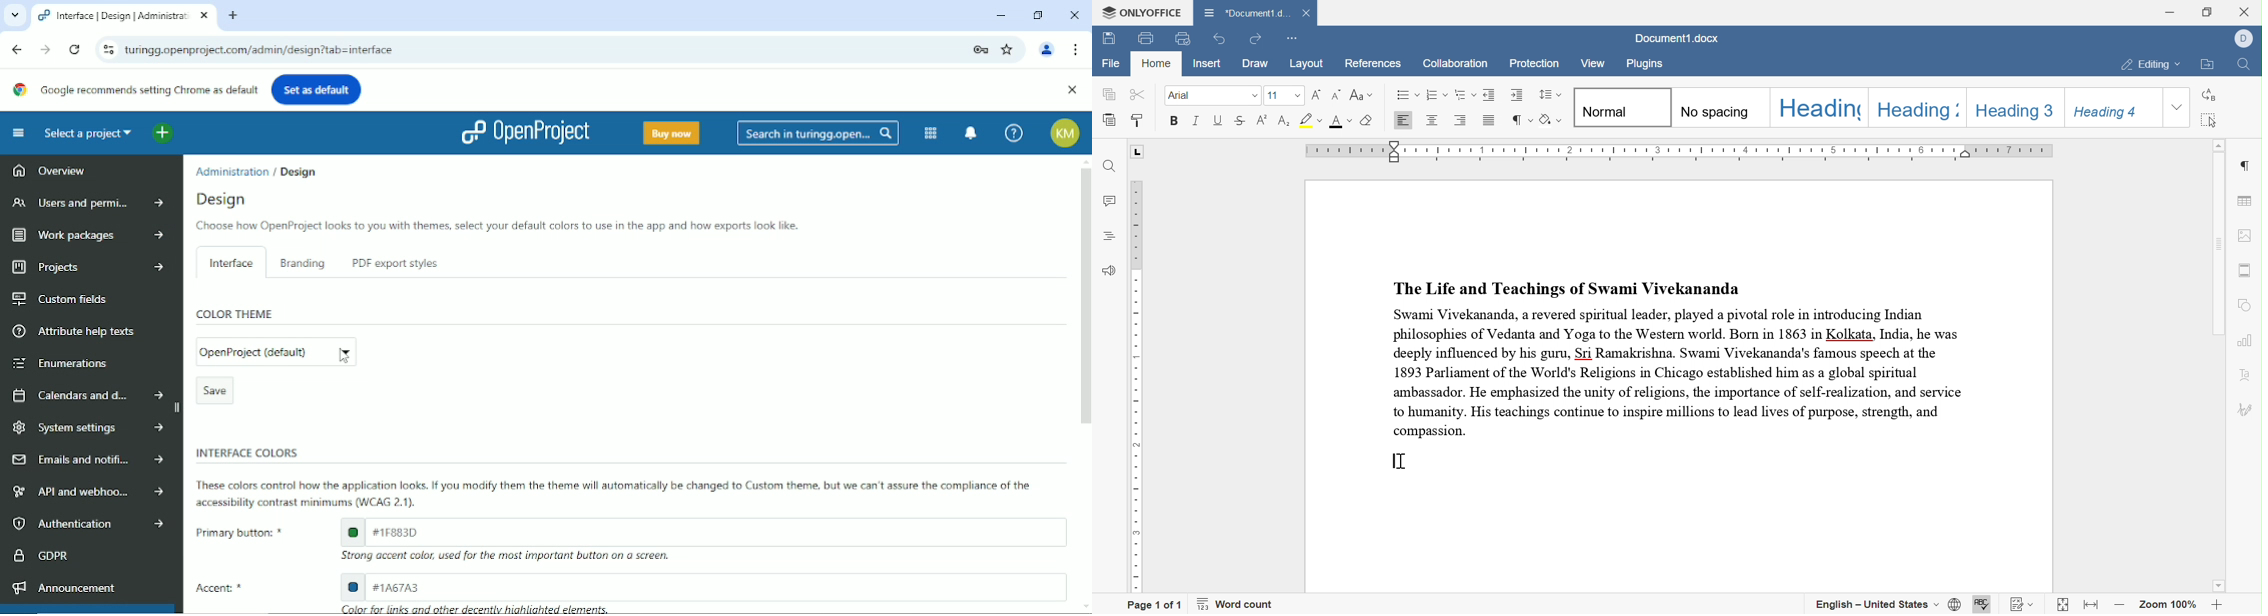 The image size is (2268, 616). What do you see at coordinates (2248, 166) in the screenshot?
I see `paragraph settings` at bounding box center [2248, 166].